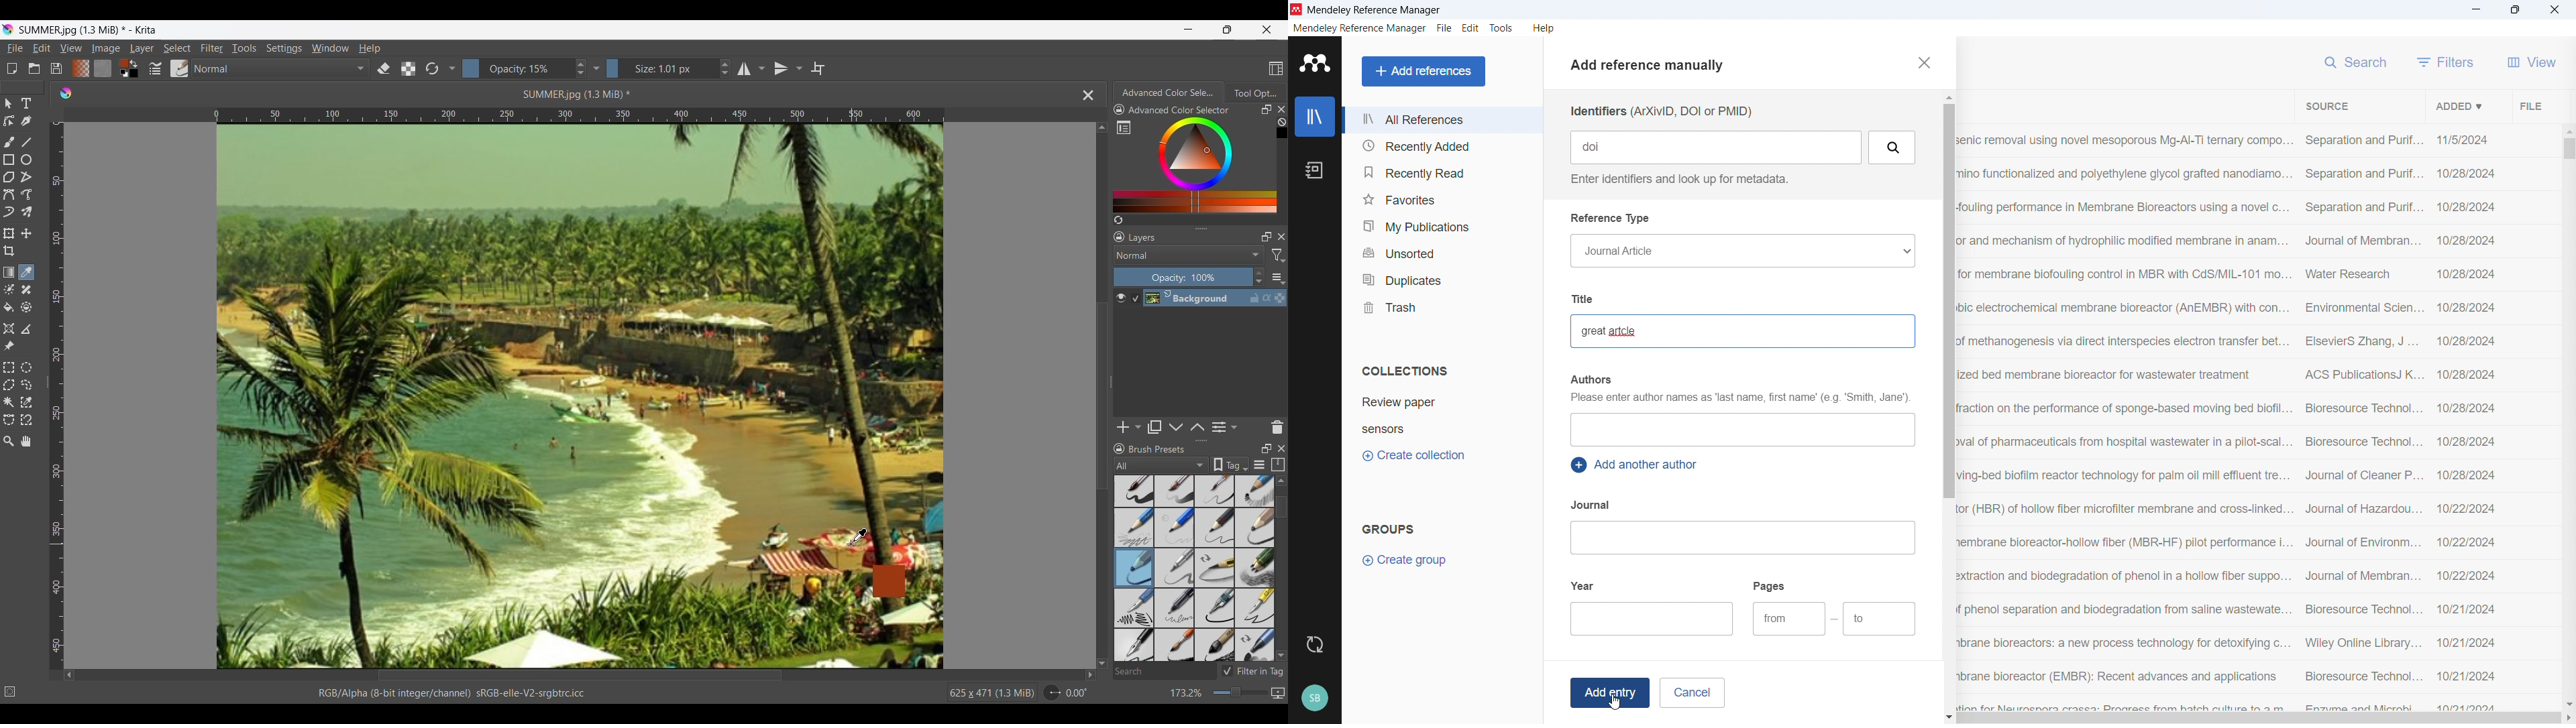 The width and height of the screenshot is (2576, 728). I want to click on Tools , so click(1501, 28).